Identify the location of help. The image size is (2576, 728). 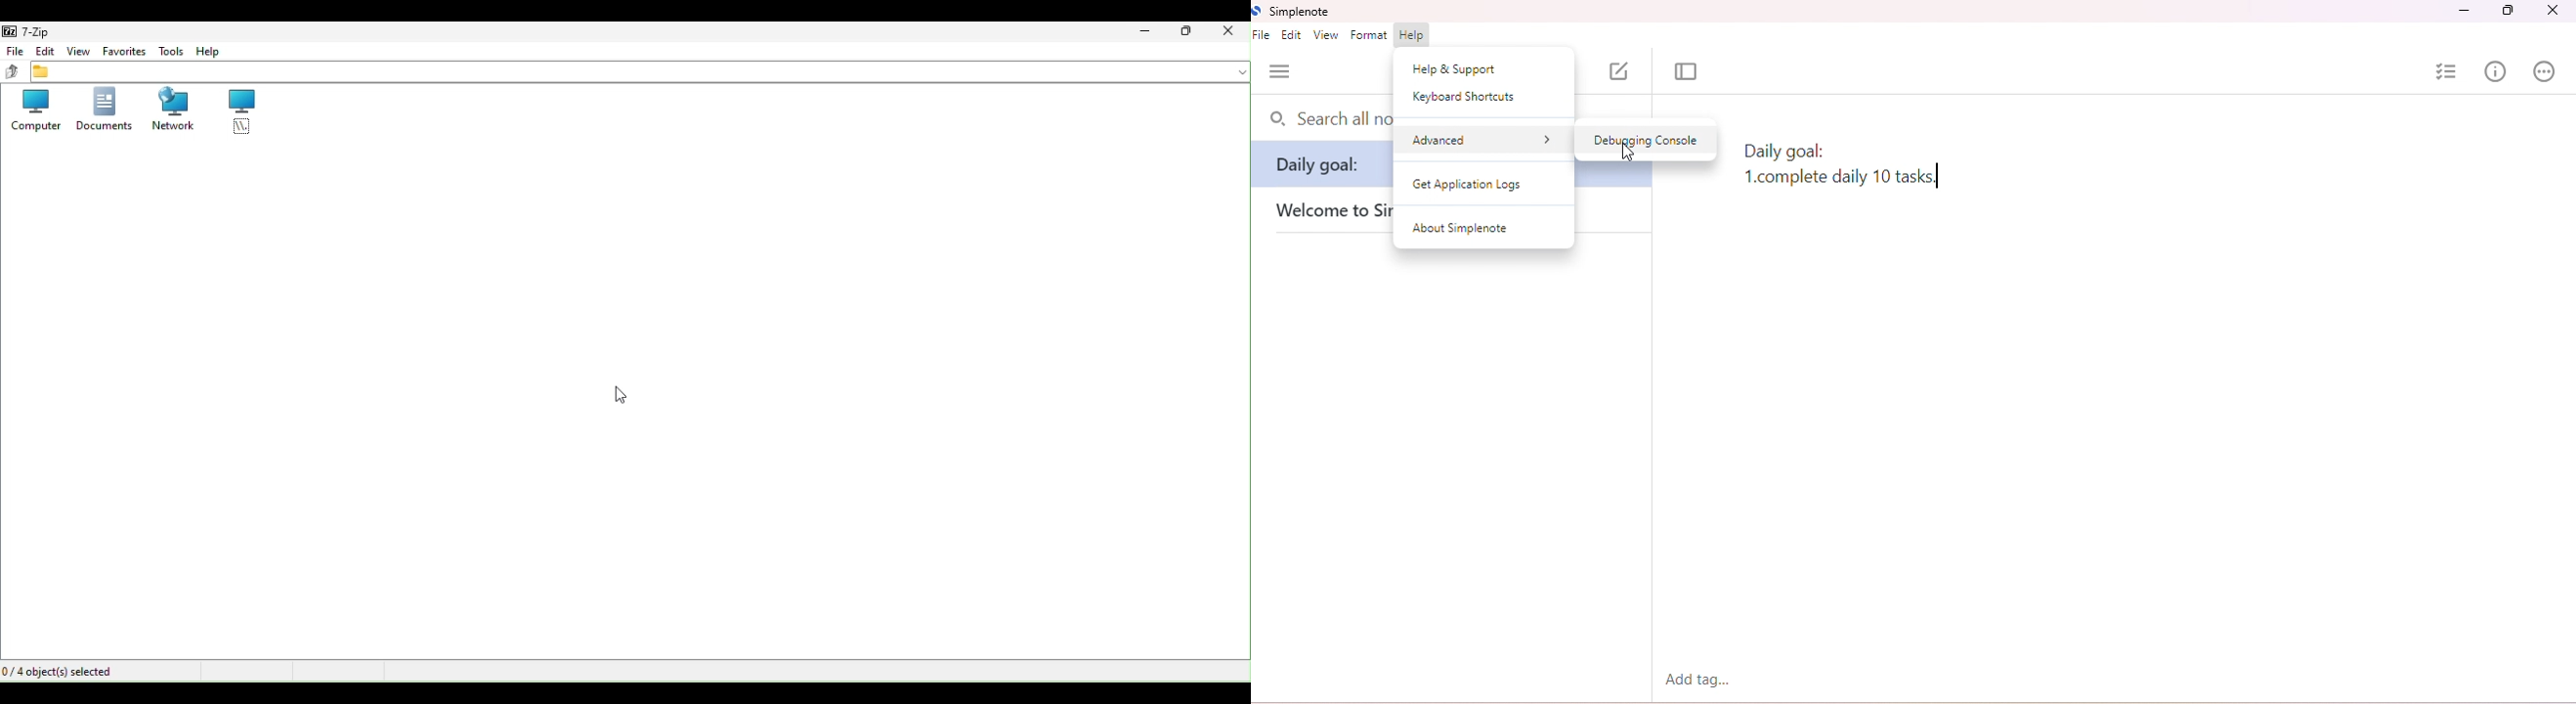
(1414, 35).